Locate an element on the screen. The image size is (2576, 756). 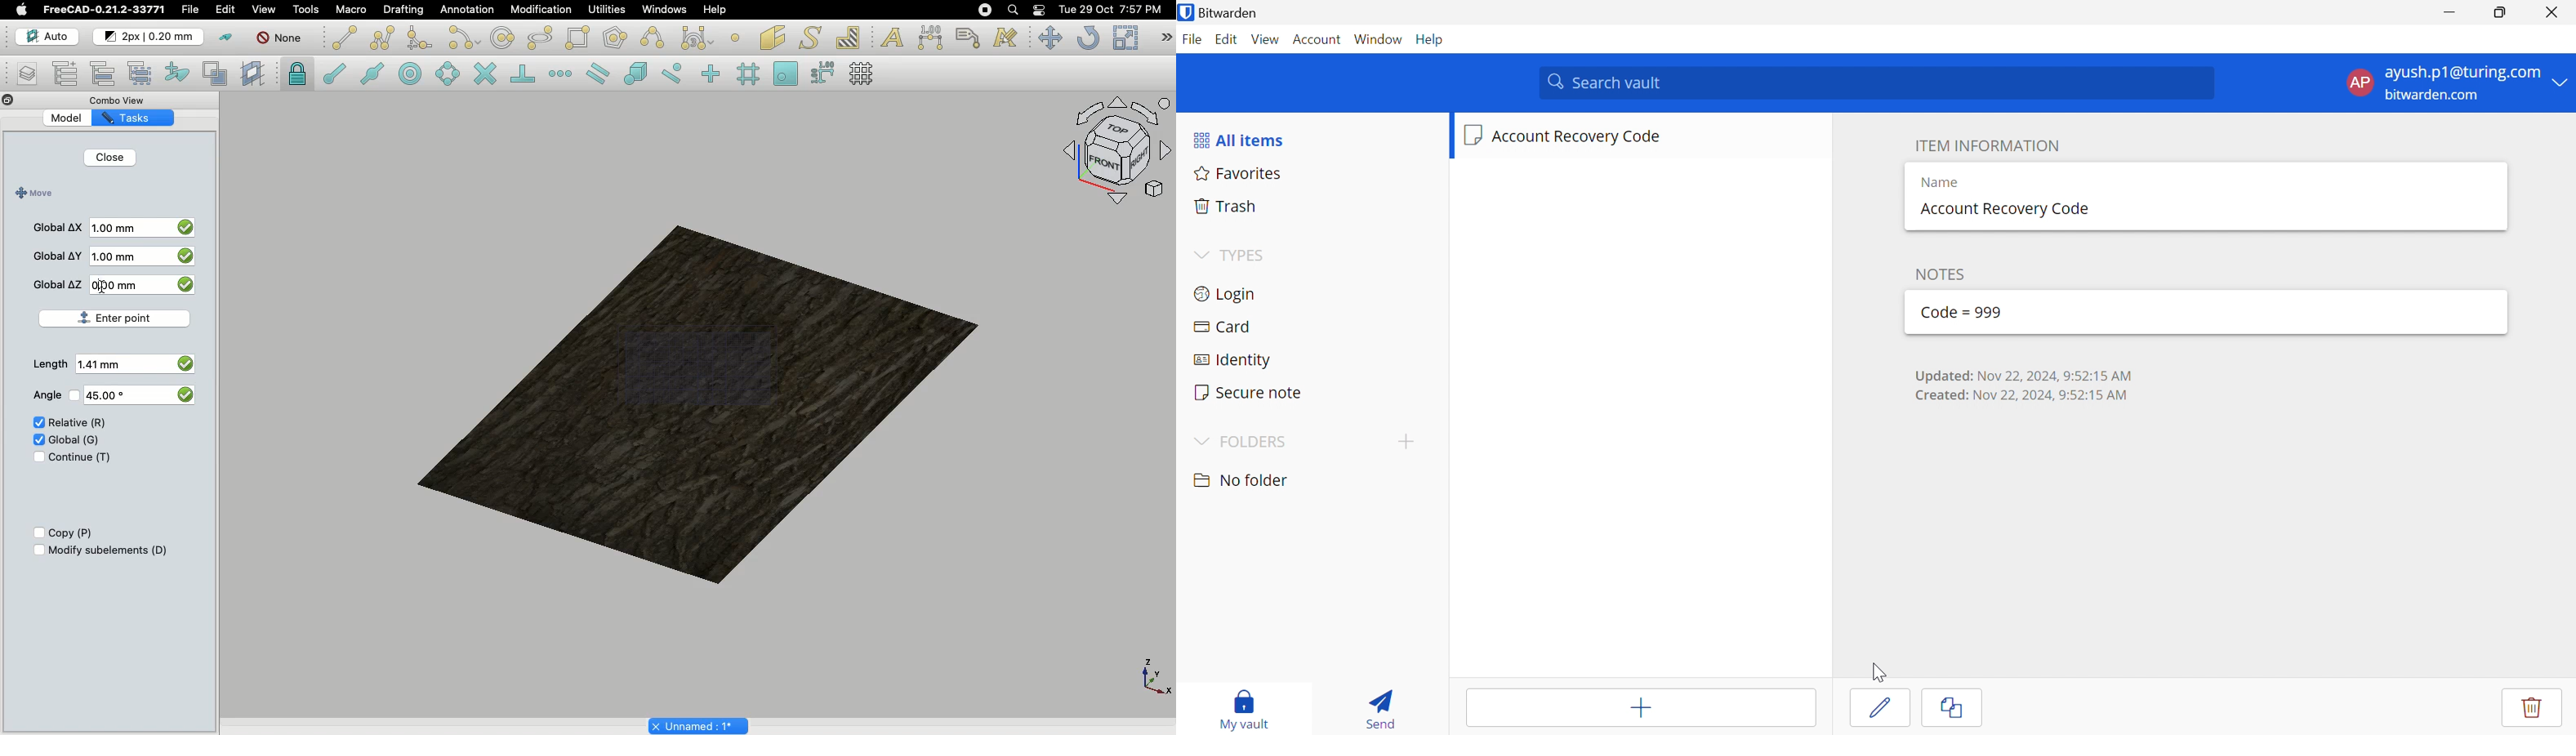
Enter point is located at coordinates (121, 315).